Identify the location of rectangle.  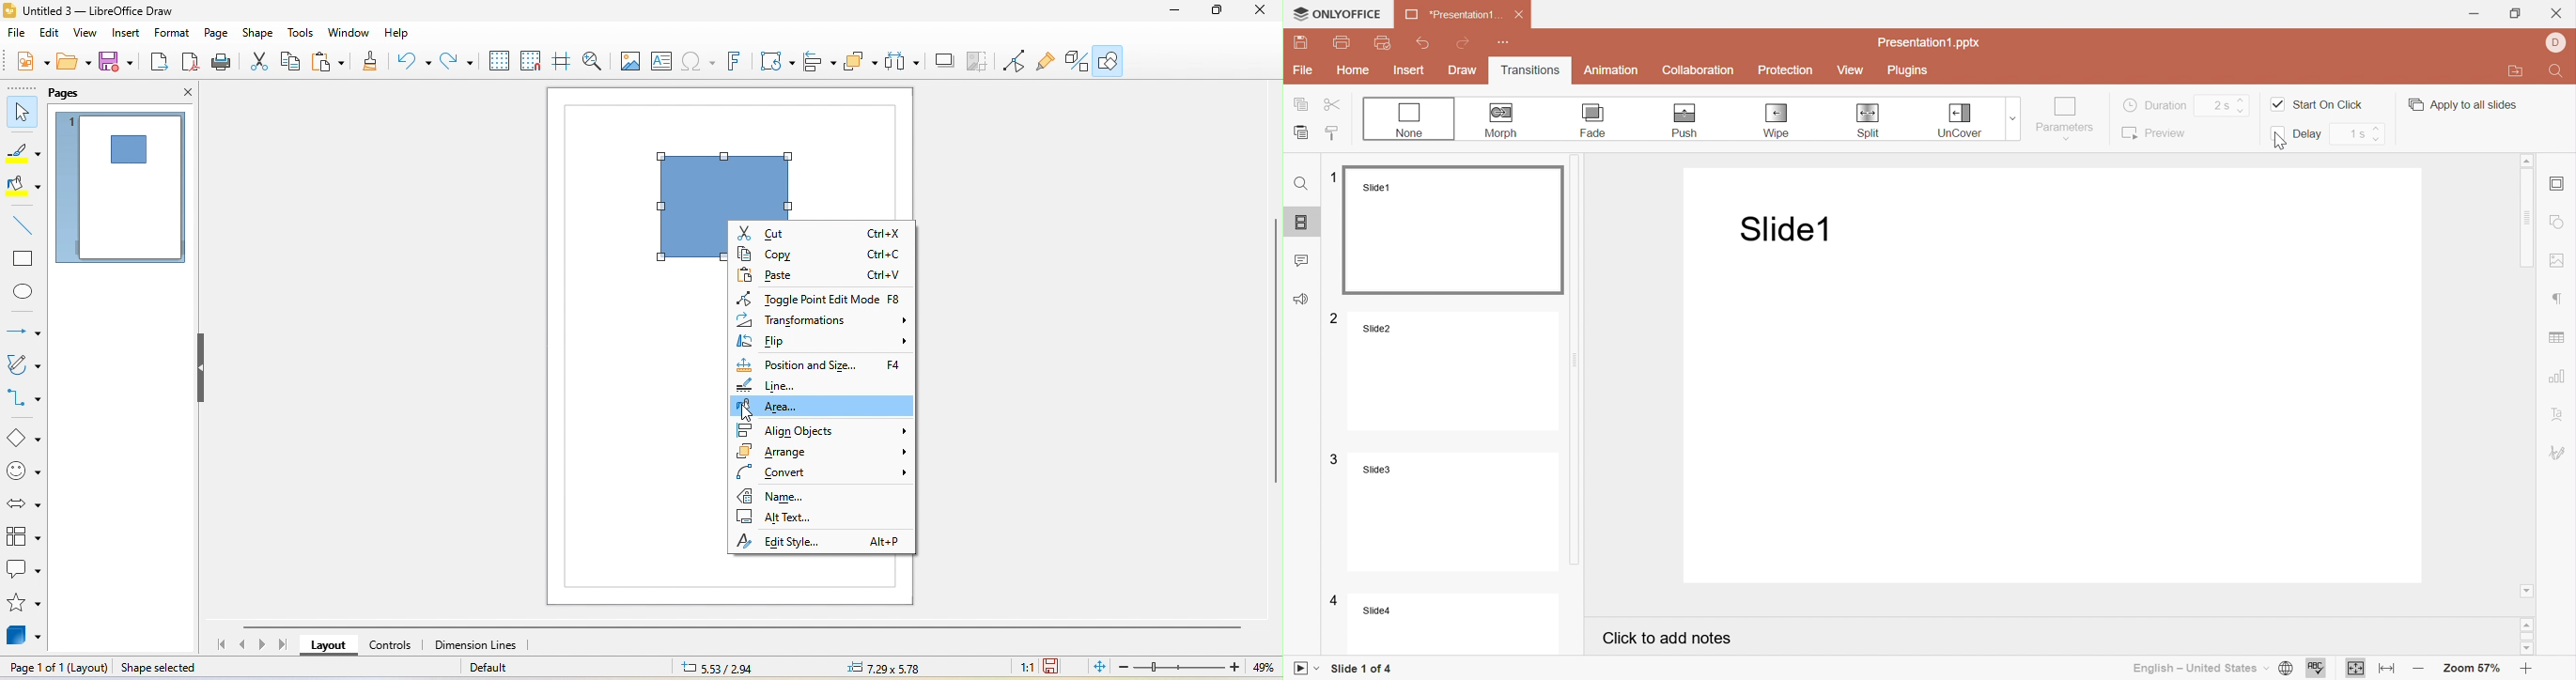
(23, 259).